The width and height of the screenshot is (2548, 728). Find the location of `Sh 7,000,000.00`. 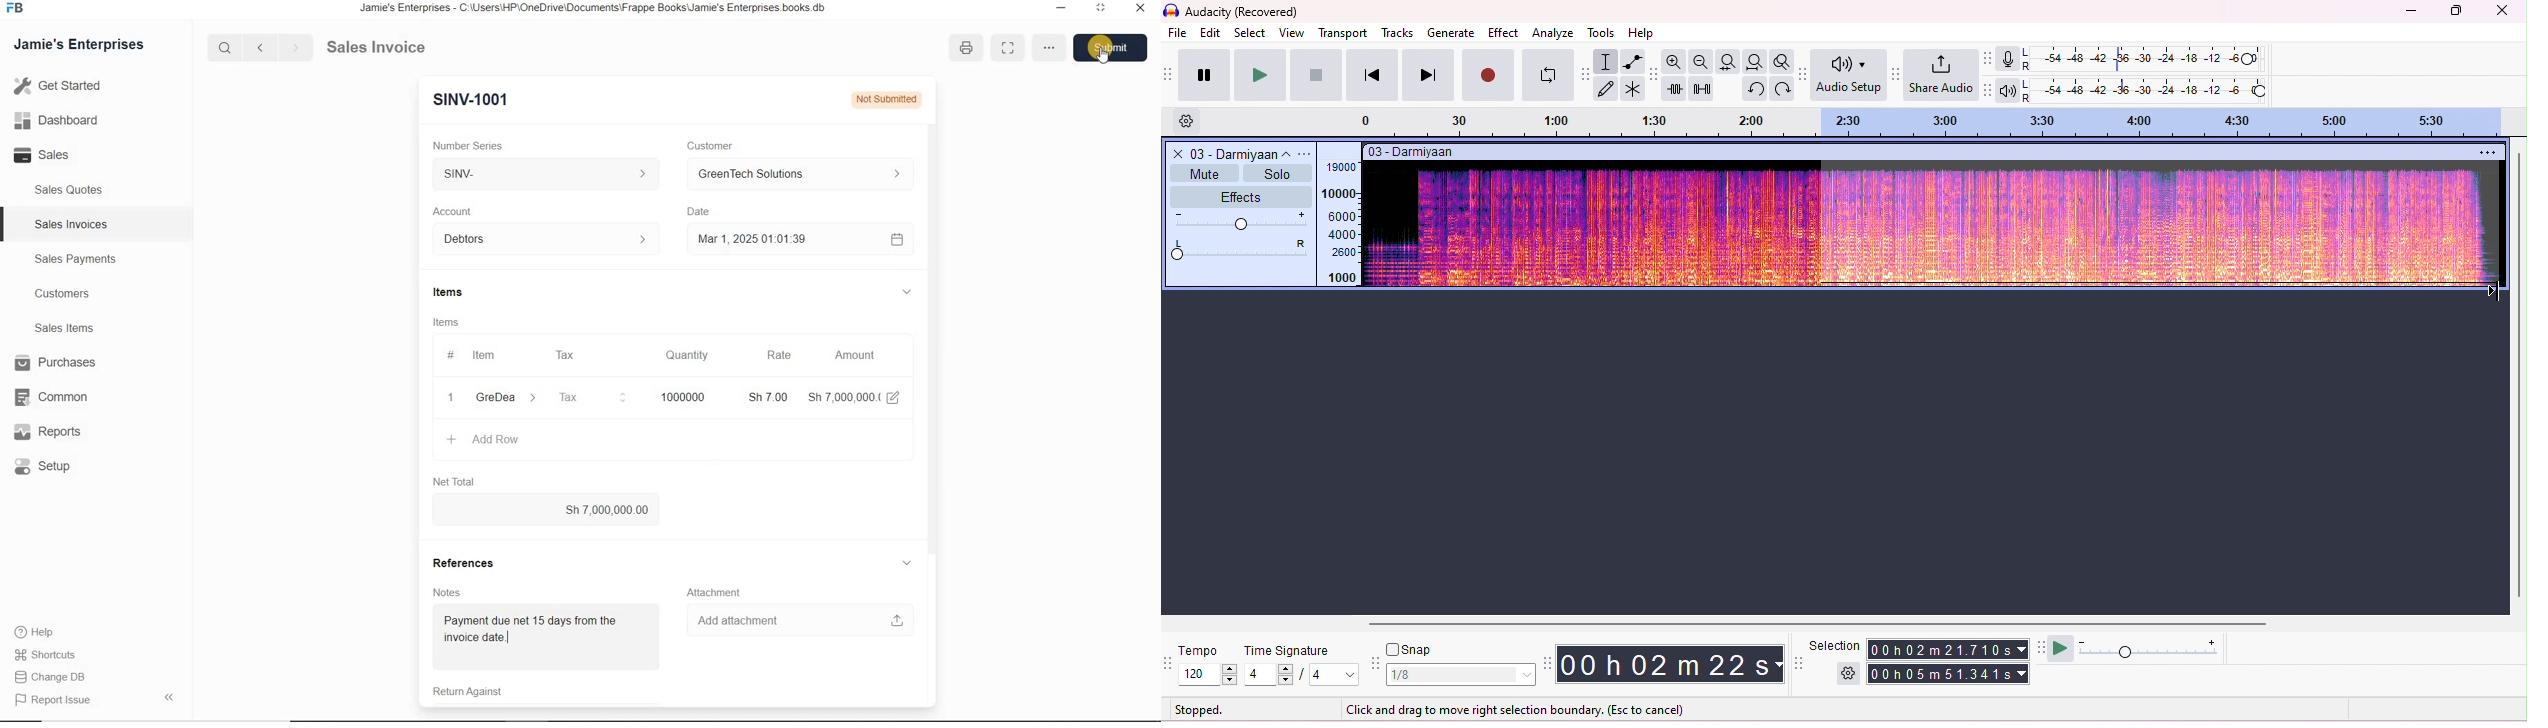

Sh 7,000,000.00 is located at coordinates (547, 510).